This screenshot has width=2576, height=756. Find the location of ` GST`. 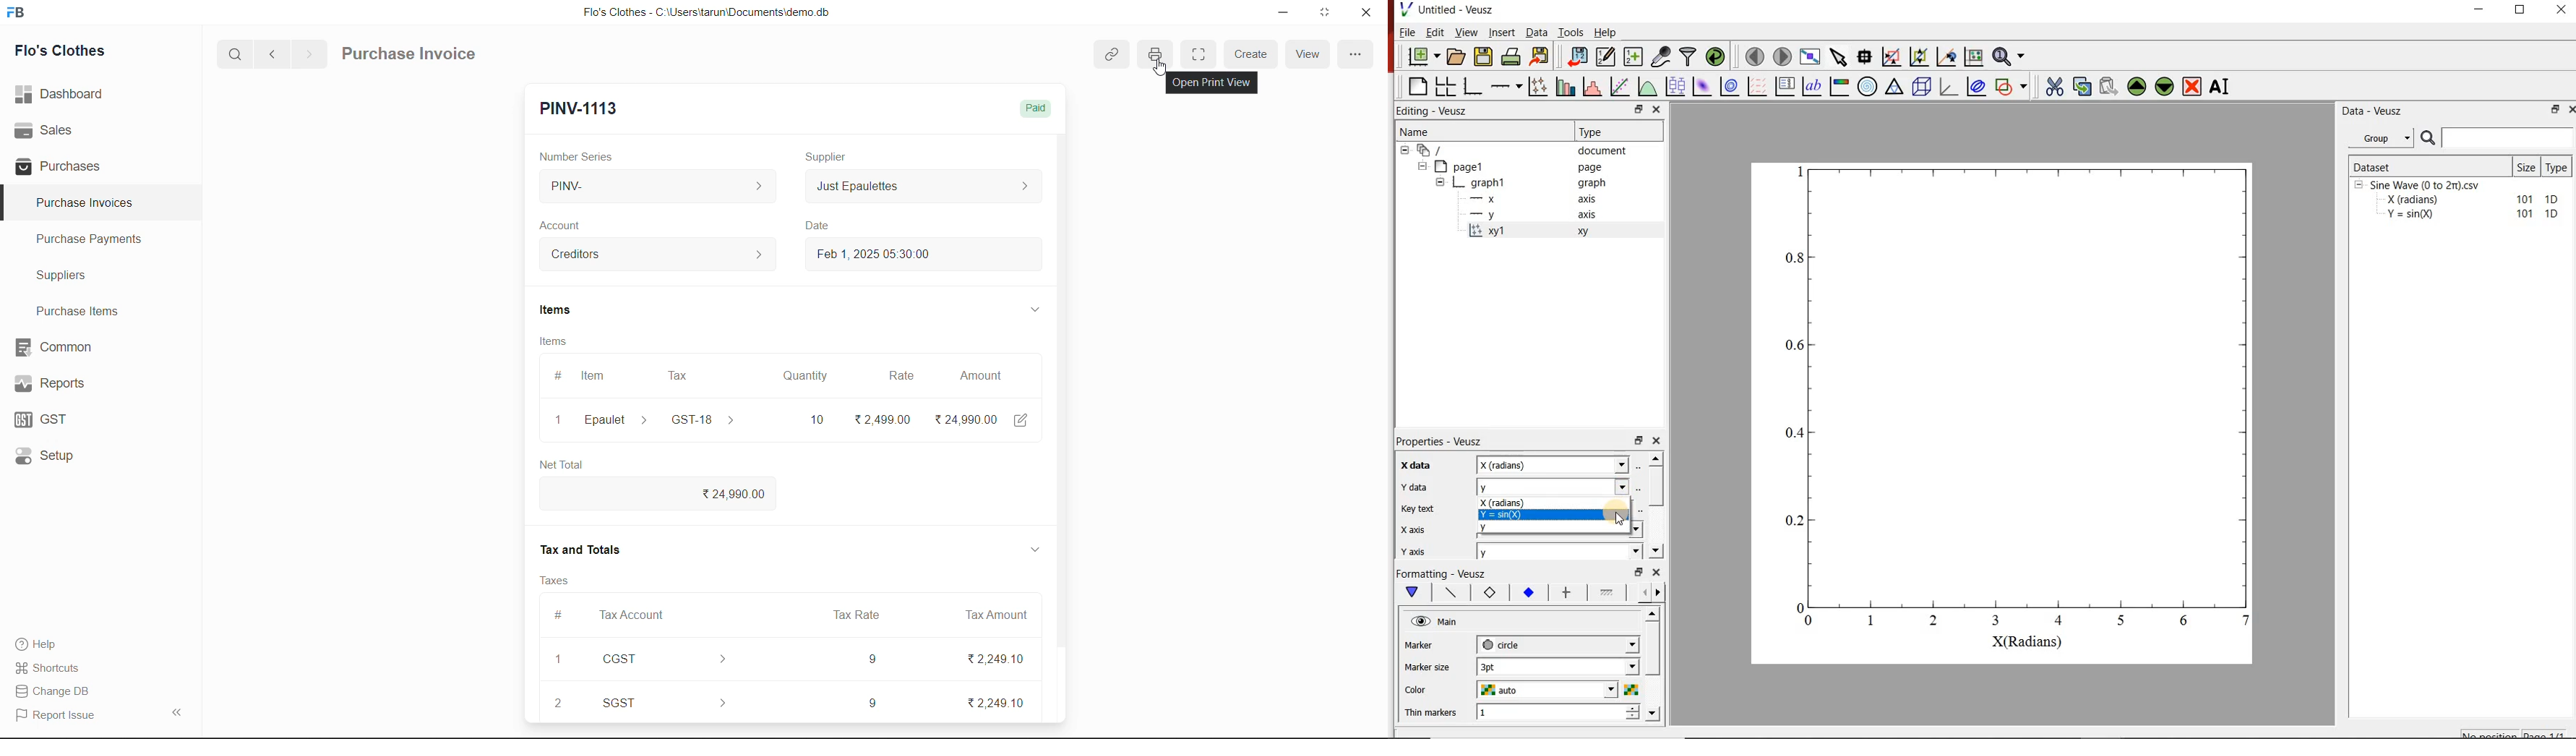

 GST is located at coordinates (59, 419).